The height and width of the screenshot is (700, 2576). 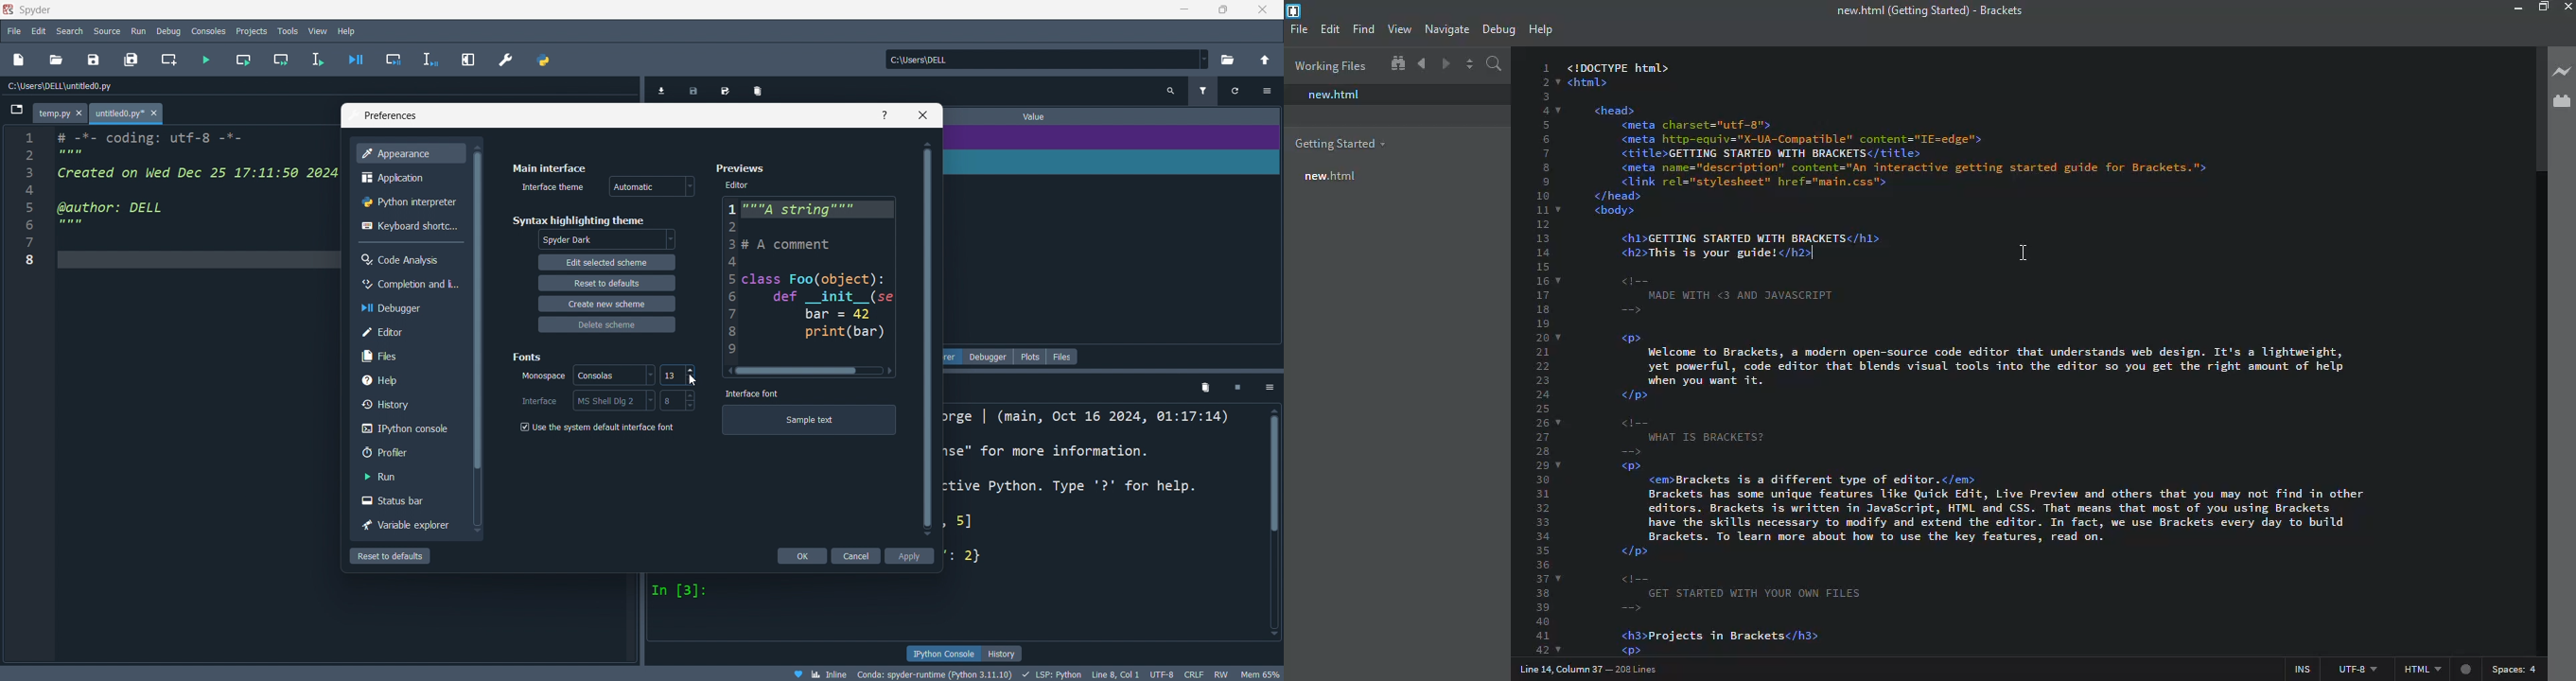 What do you see at coordinates (169, 31) in the screenshot?
I see `debug` at bounding box center [169, 31].